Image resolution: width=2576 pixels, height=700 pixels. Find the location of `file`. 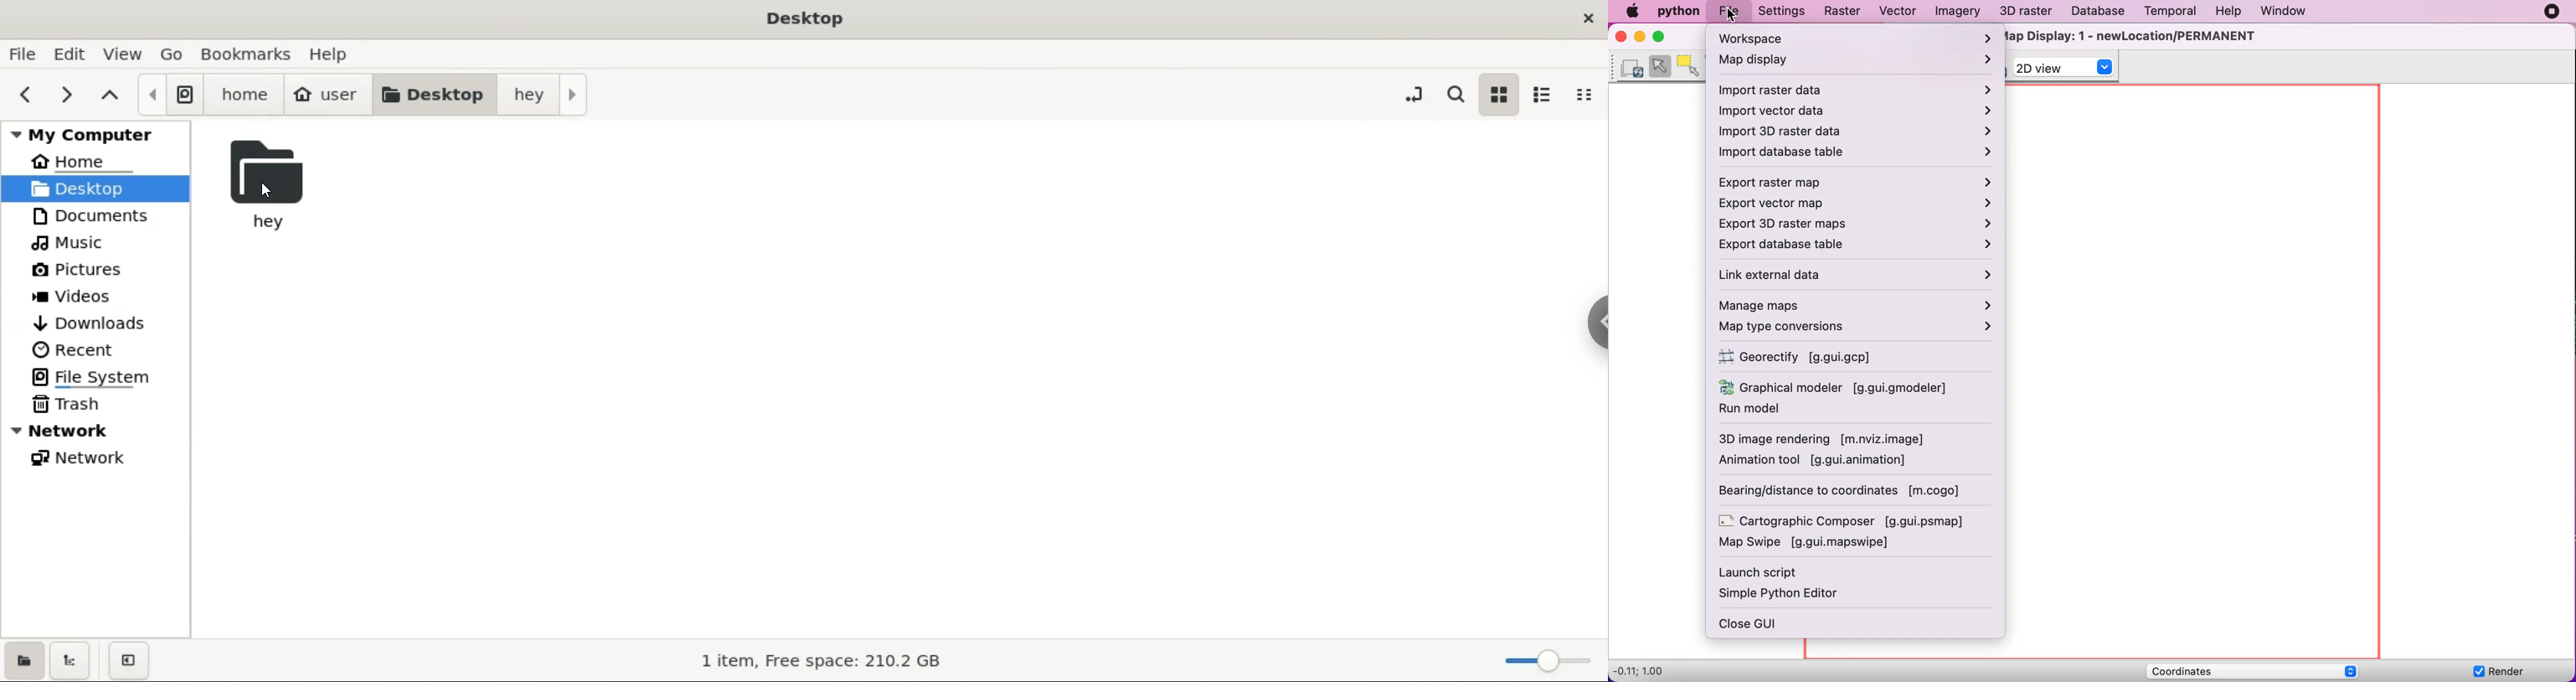

file is located at coordinates (22, 54).